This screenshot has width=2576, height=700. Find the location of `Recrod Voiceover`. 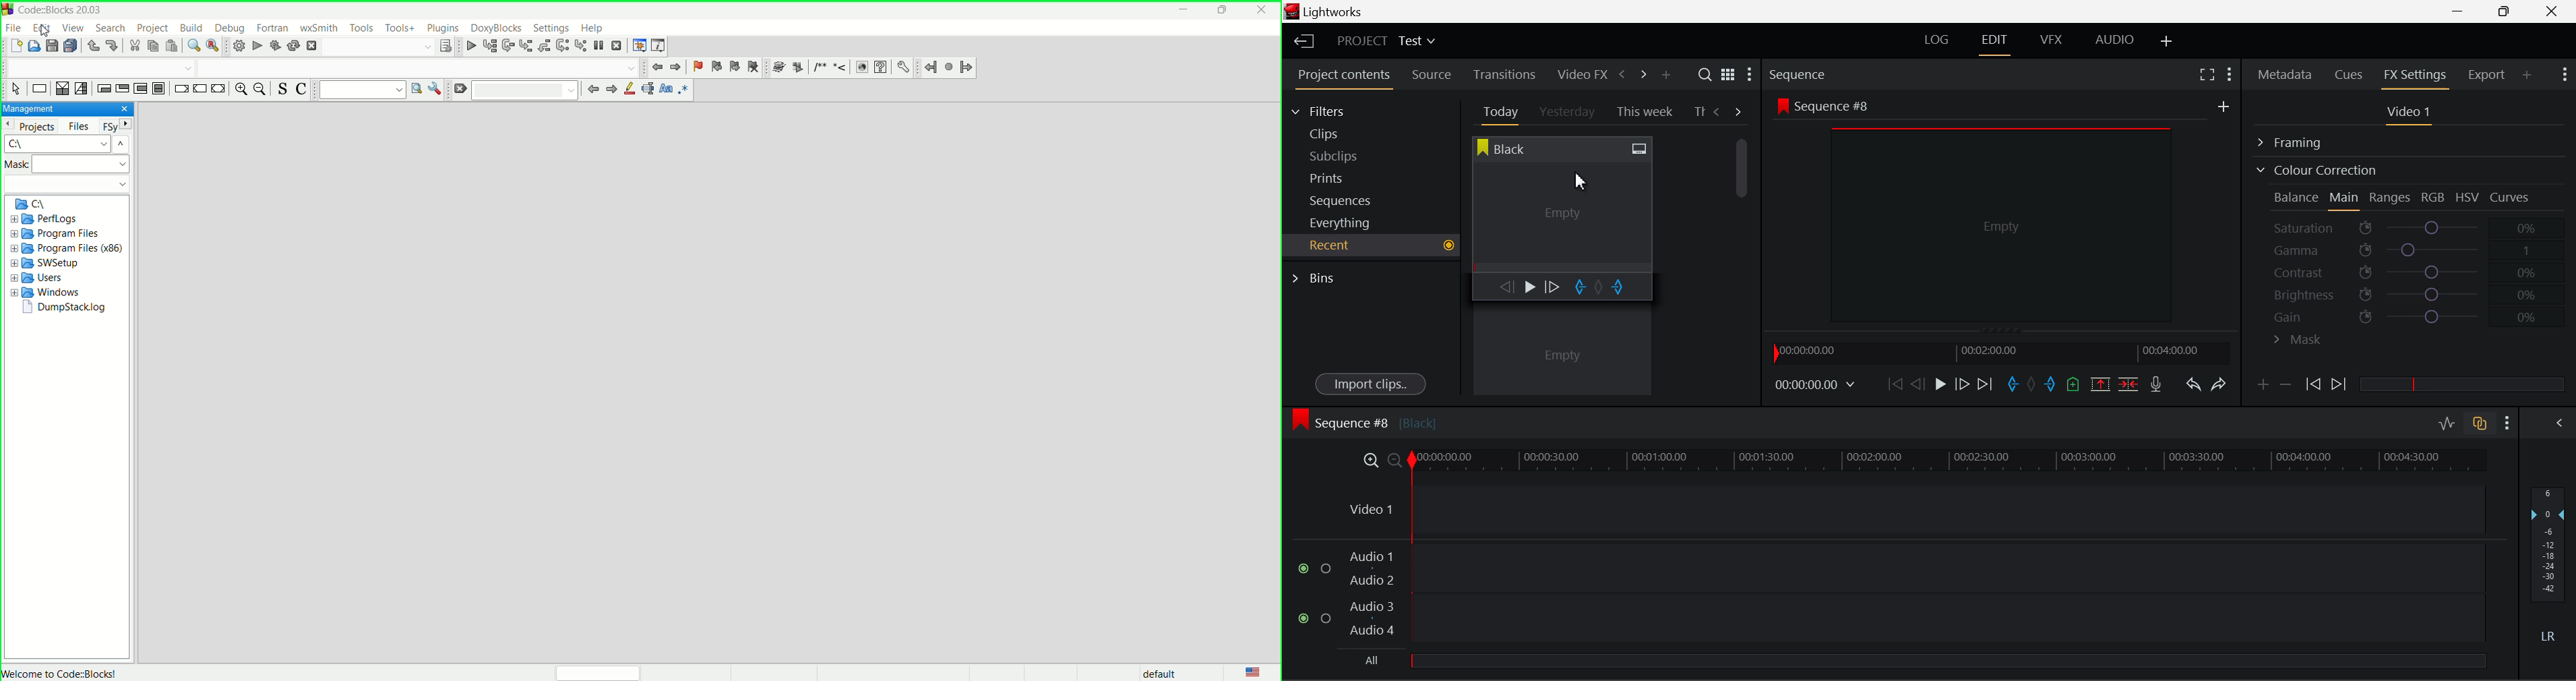

Recrod Voiceover is located at coordinates (2155, 384).